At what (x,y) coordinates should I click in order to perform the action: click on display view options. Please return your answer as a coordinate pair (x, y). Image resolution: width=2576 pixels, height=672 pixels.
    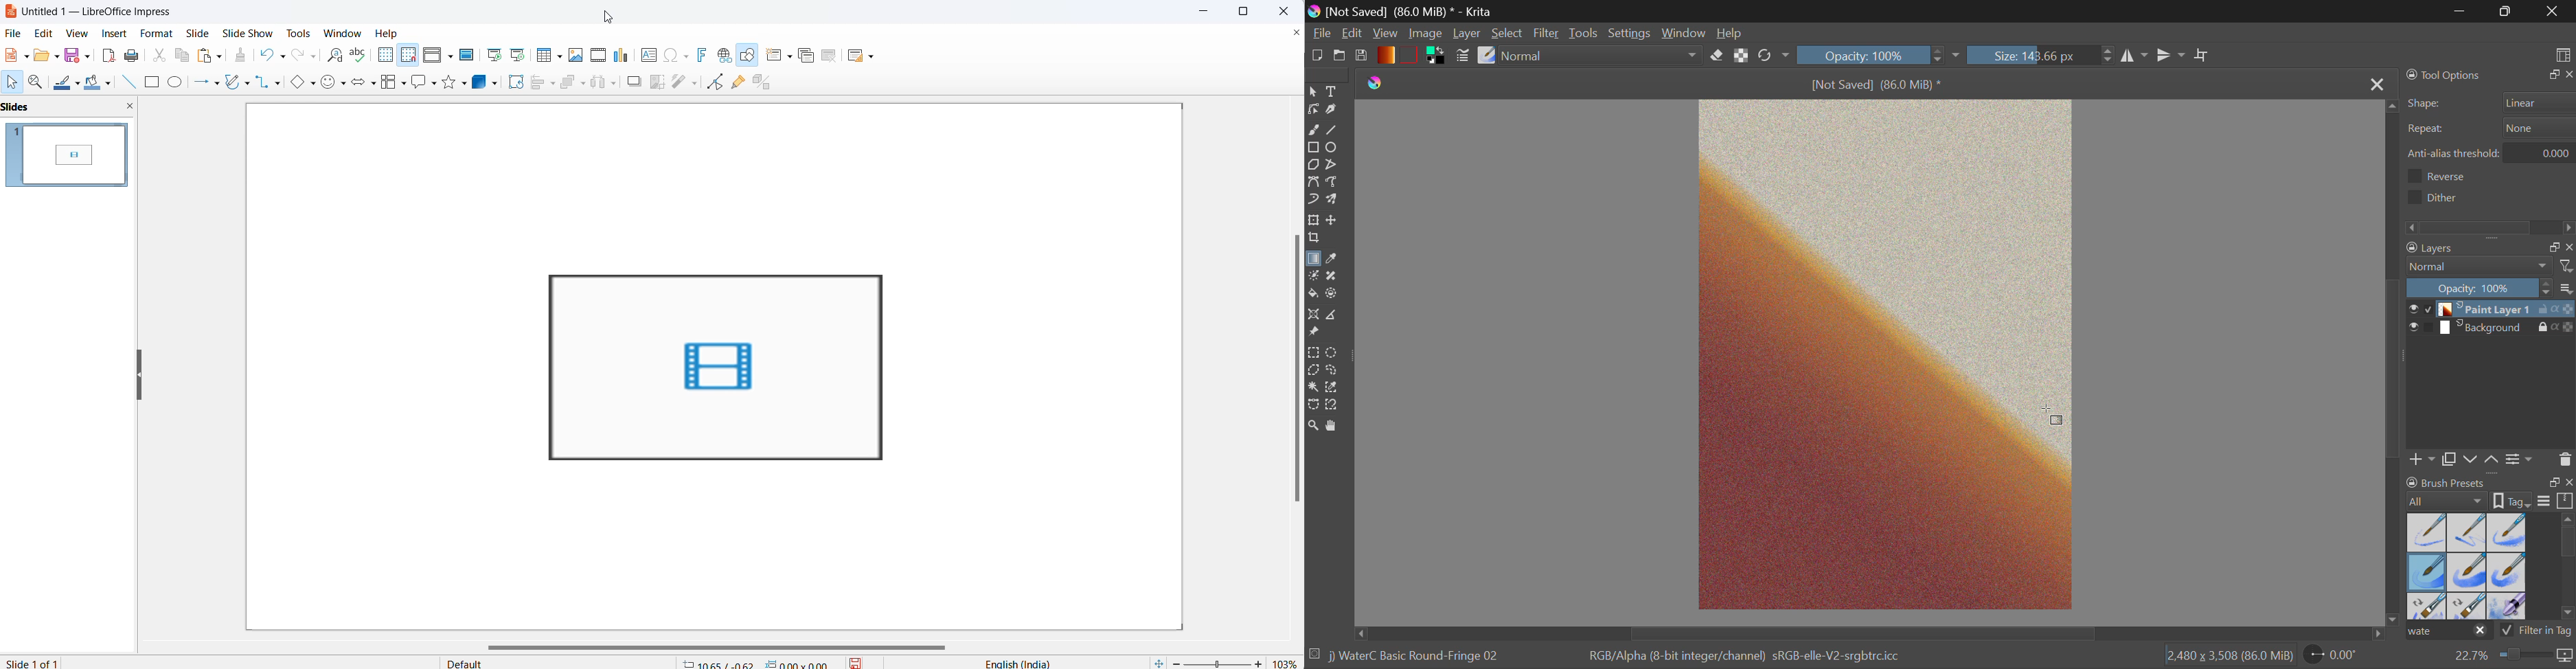
    Looking at the image, I should click on (451, 57).